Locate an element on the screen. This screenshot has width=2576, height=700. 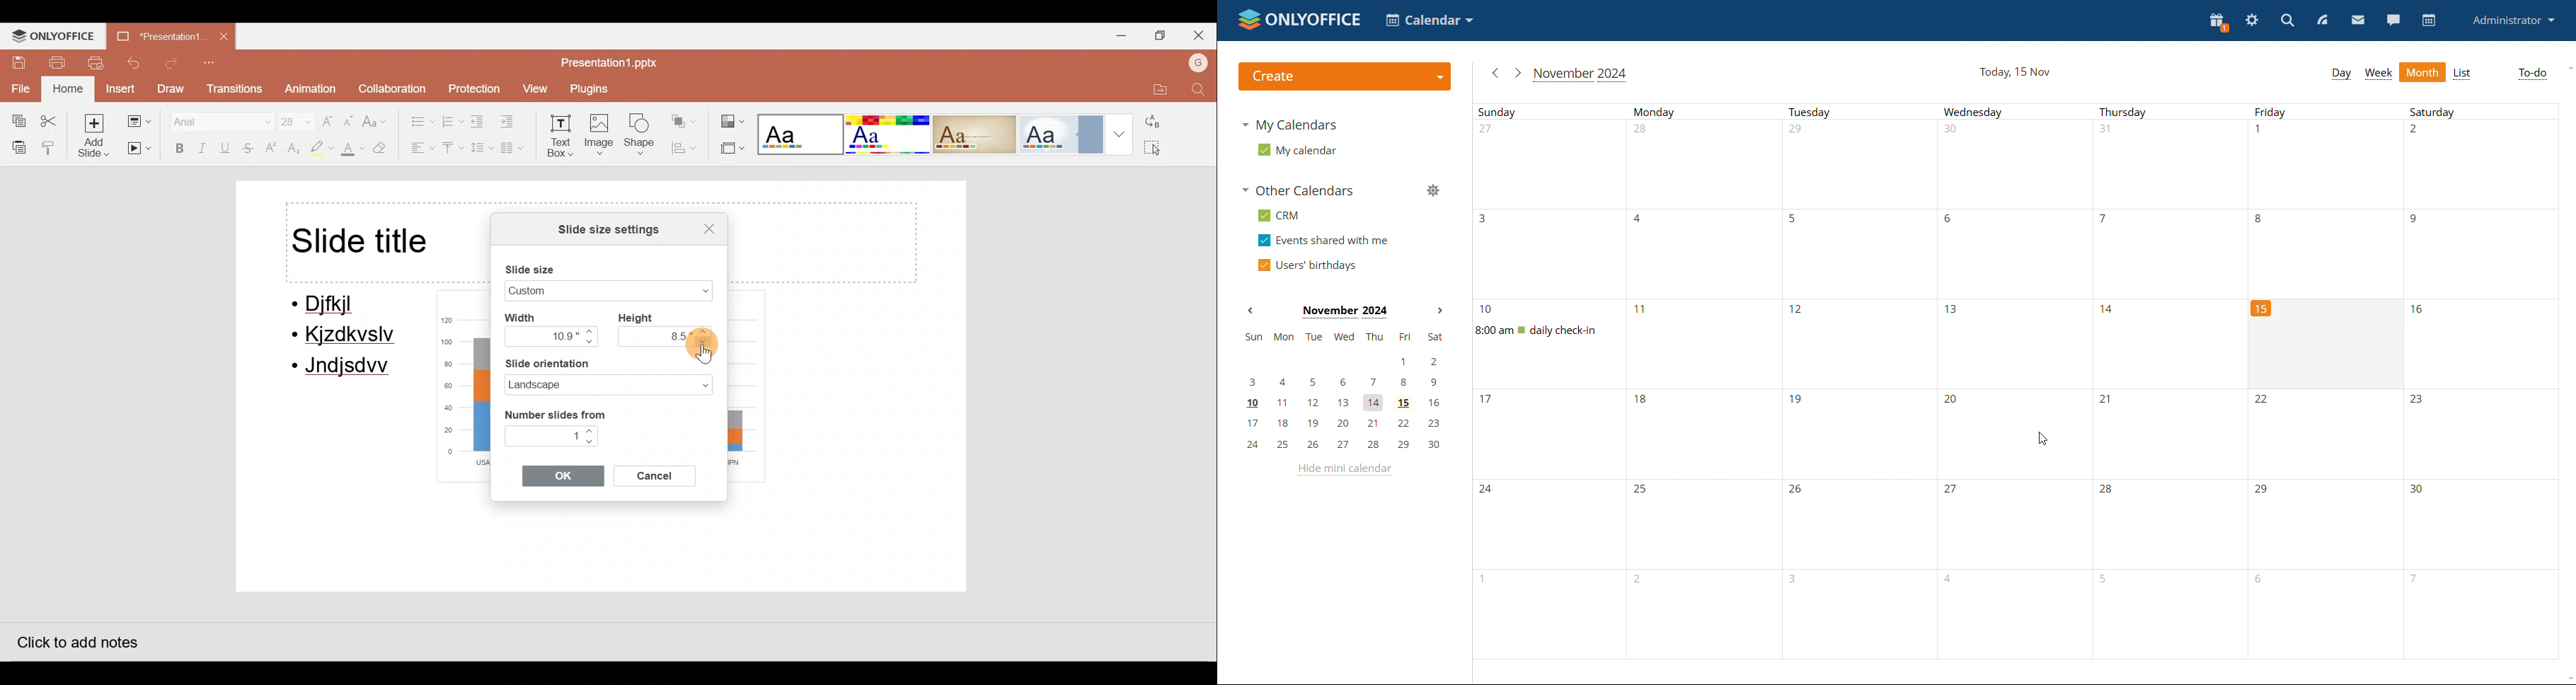
Number is located at coordinates (1639, 309).